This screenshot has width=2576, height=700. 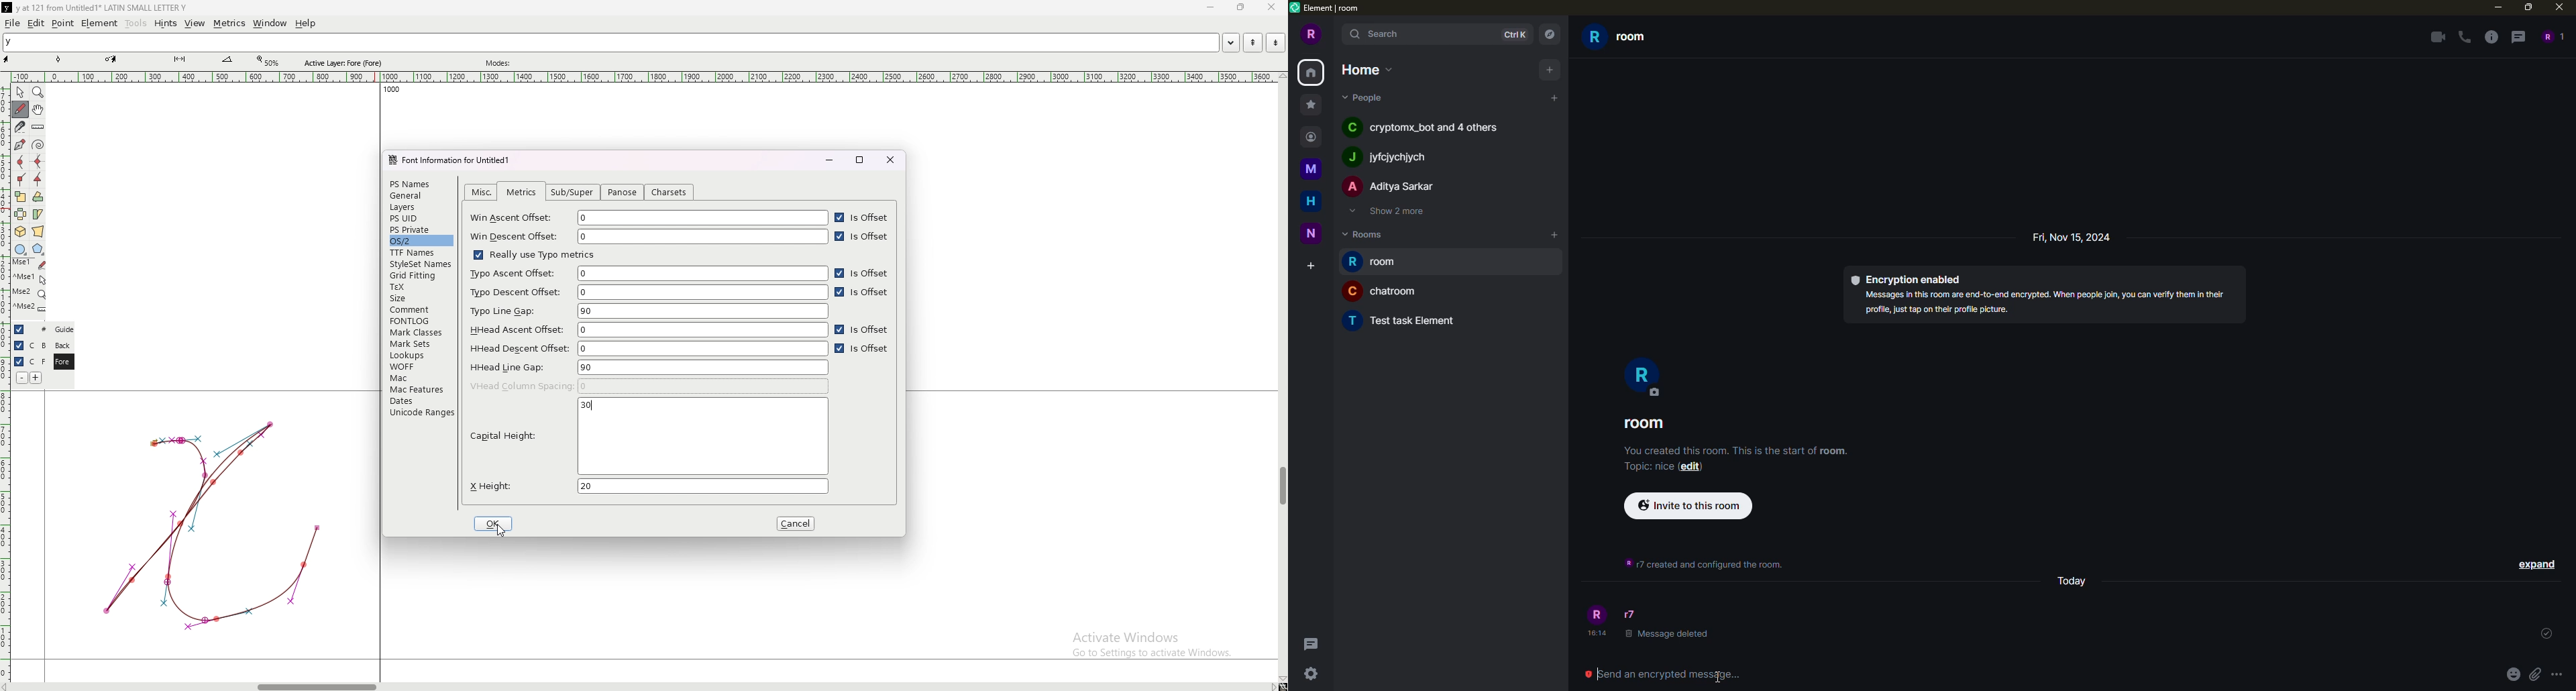 I want to click on element, so click(x=1330, y=10).